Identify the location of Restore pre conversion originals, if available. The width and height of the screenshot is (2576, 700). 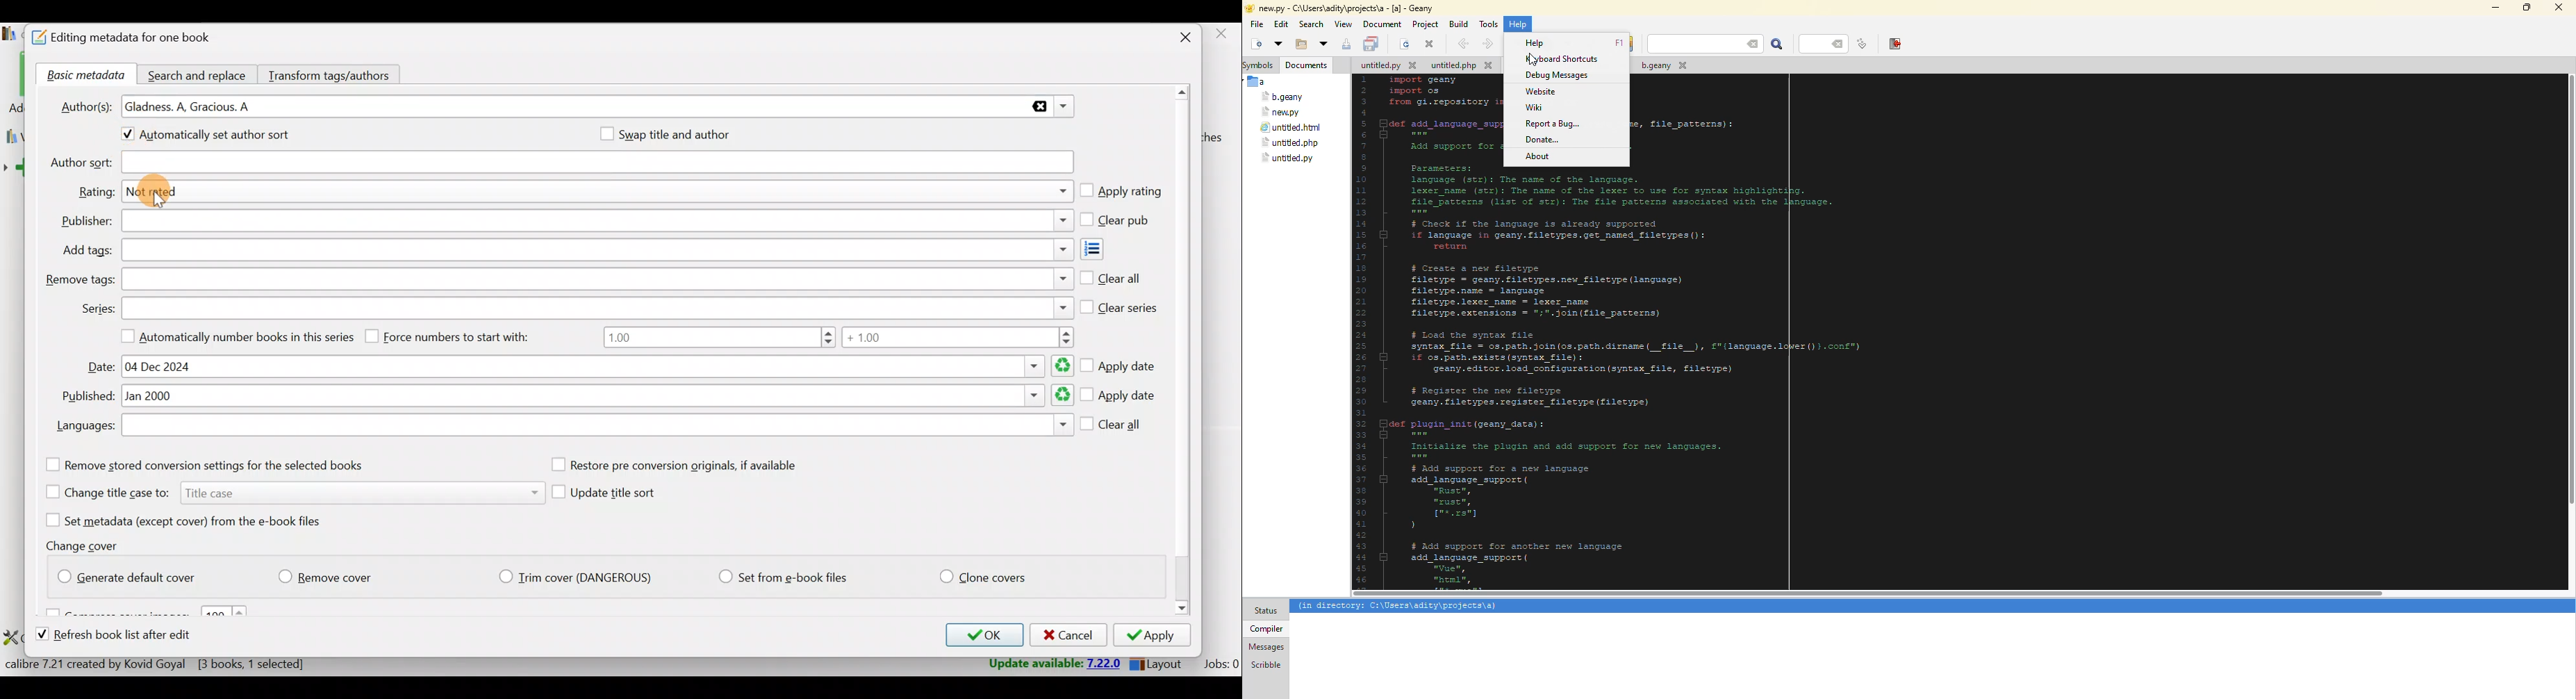
(688, 465).